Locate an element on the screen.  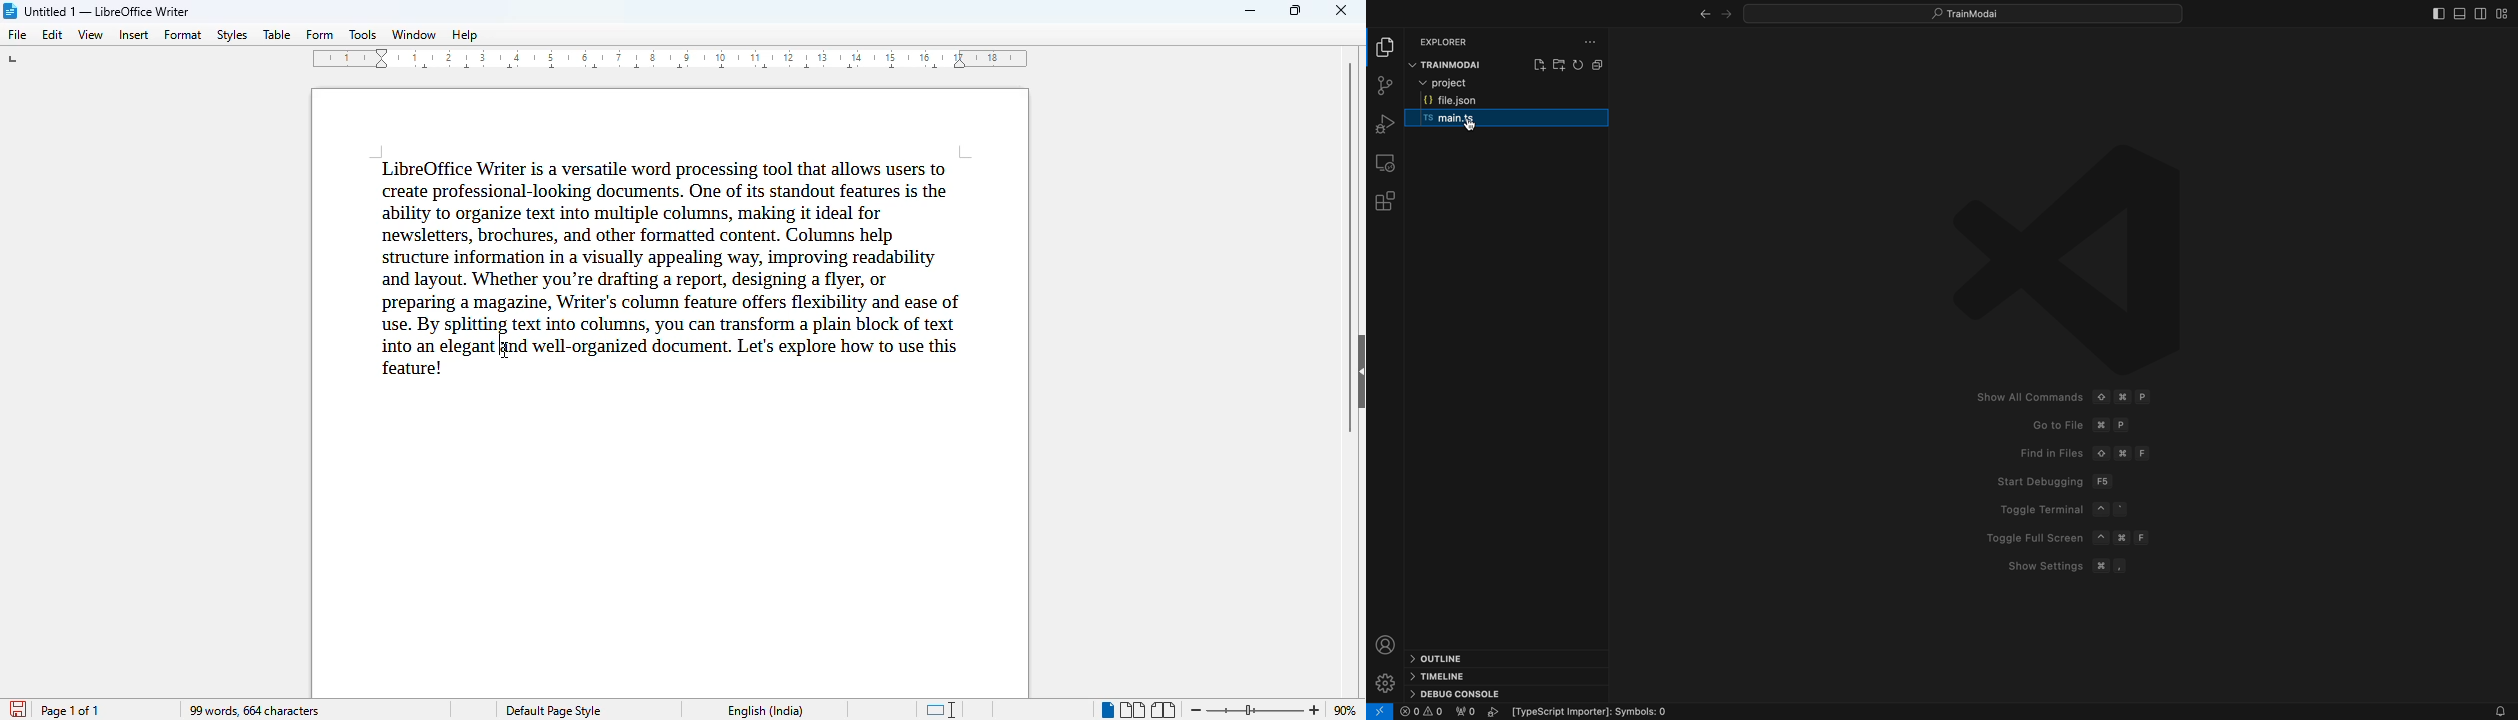
zoom out is located at coordinates (1197, 709).